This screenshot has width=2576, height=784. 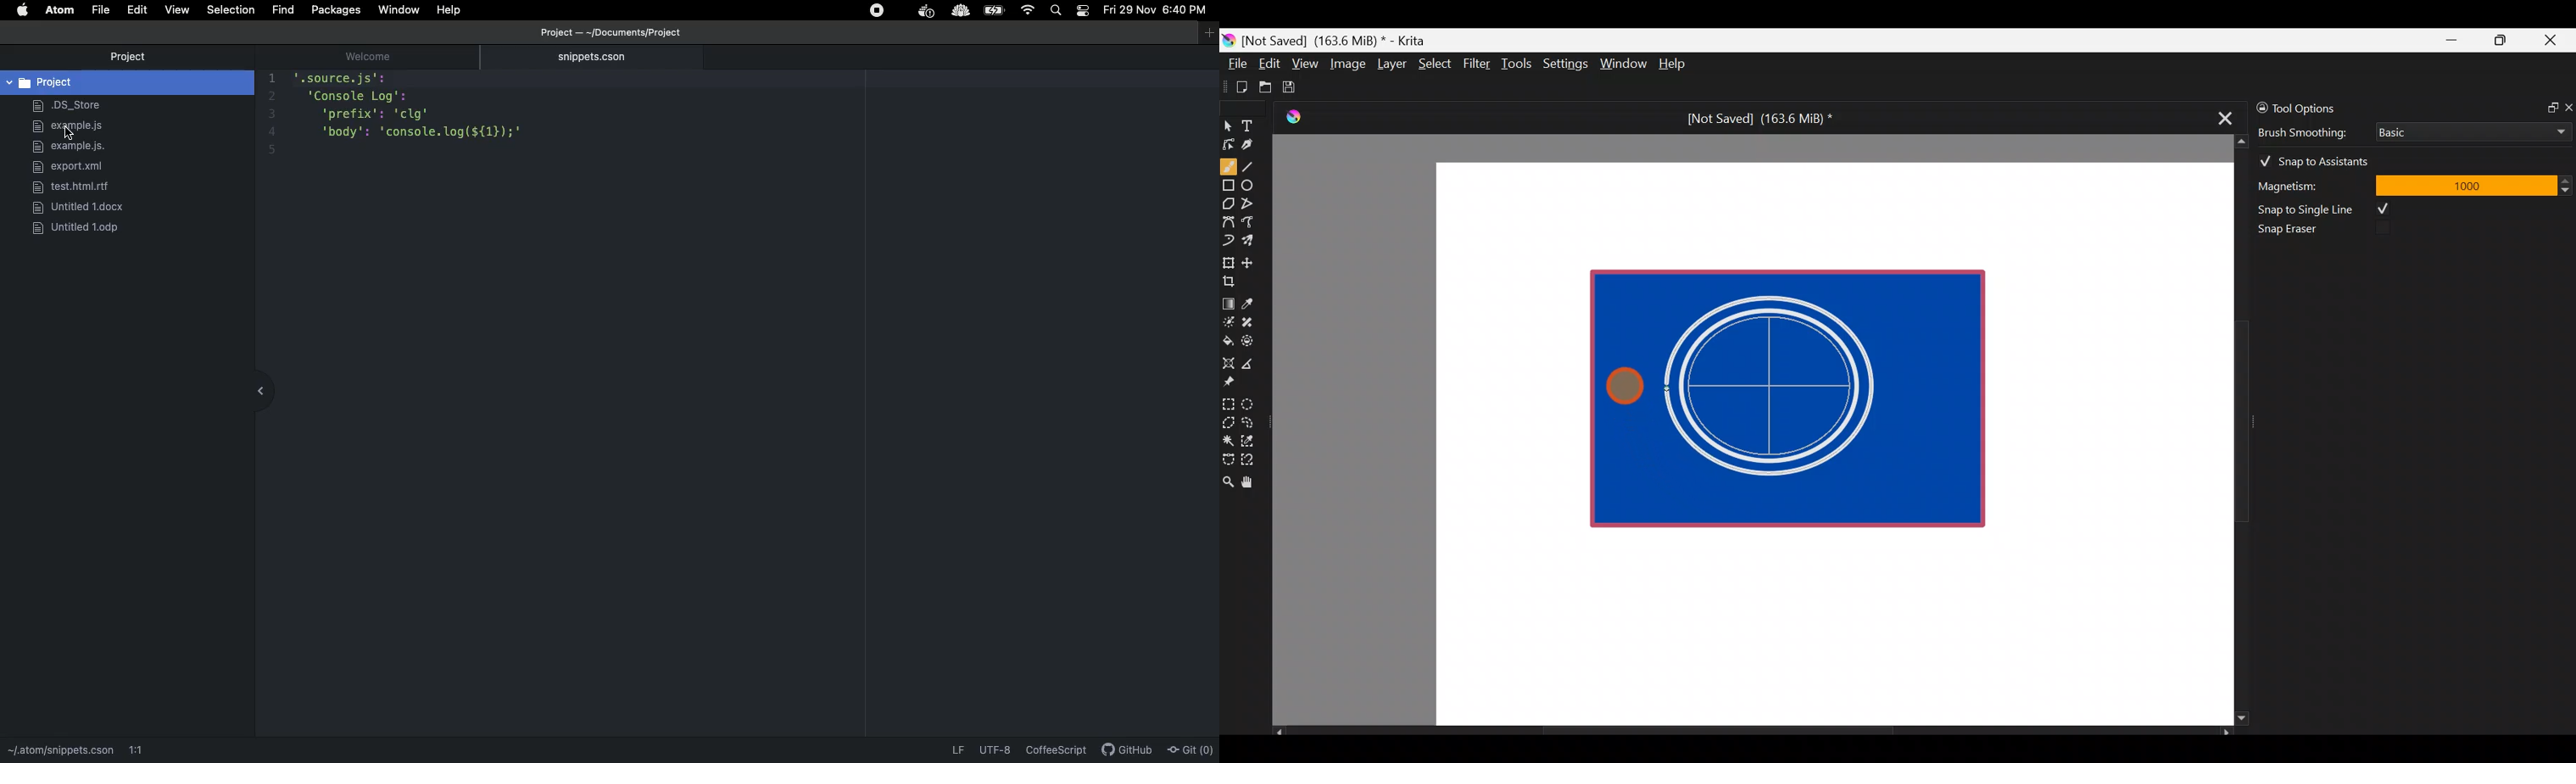 What do you see at coordinates (1229, 240) in the screenshot?
I see `Dynamic brush tool` at bounding box center [1229, 240].